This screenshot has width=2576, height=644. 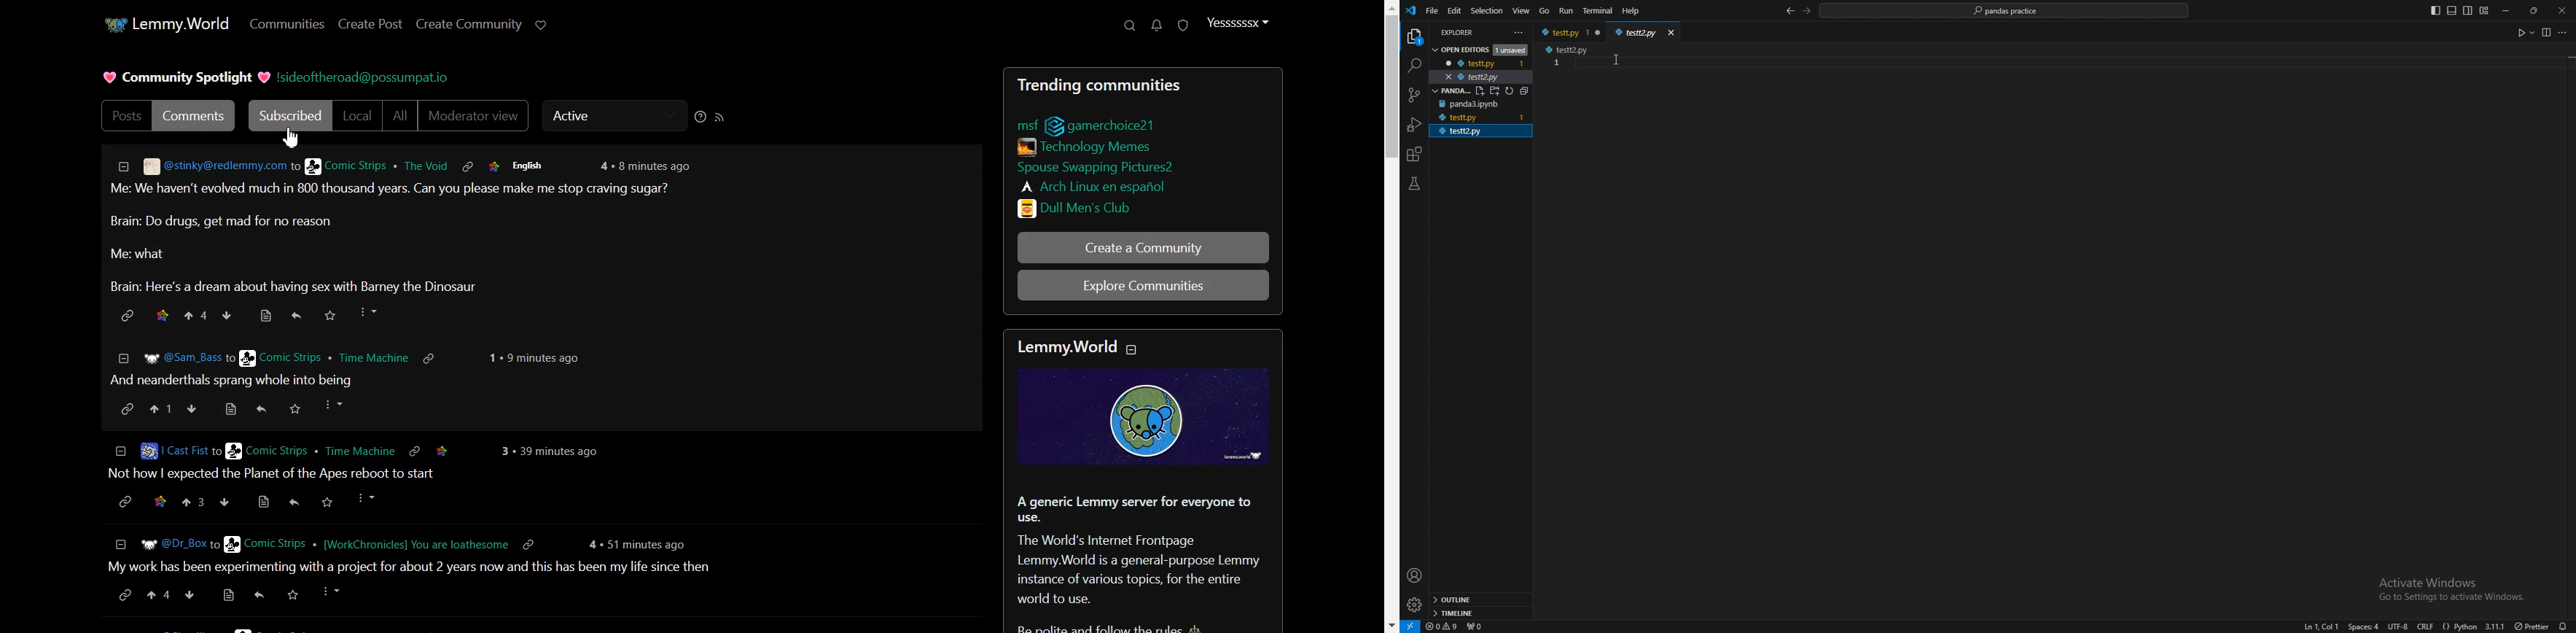 I want to click on Comments, so click(x=198, y=114).